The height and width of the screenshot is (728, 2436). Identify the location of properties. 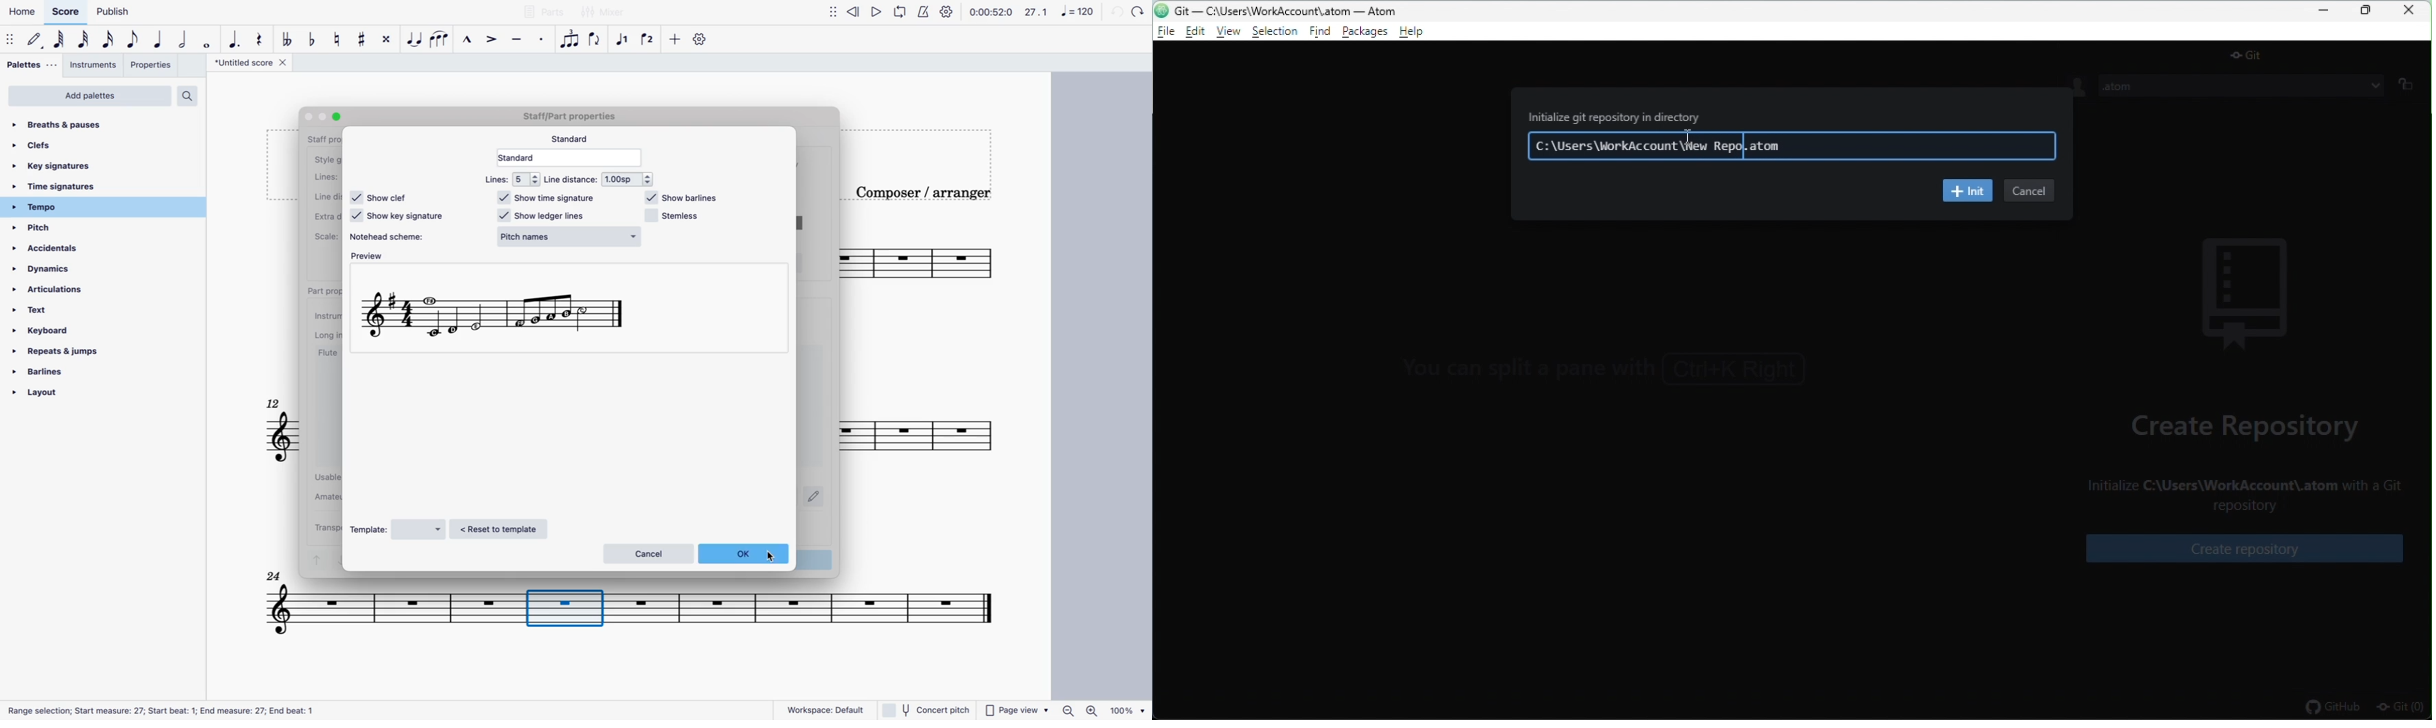
(155, 67).